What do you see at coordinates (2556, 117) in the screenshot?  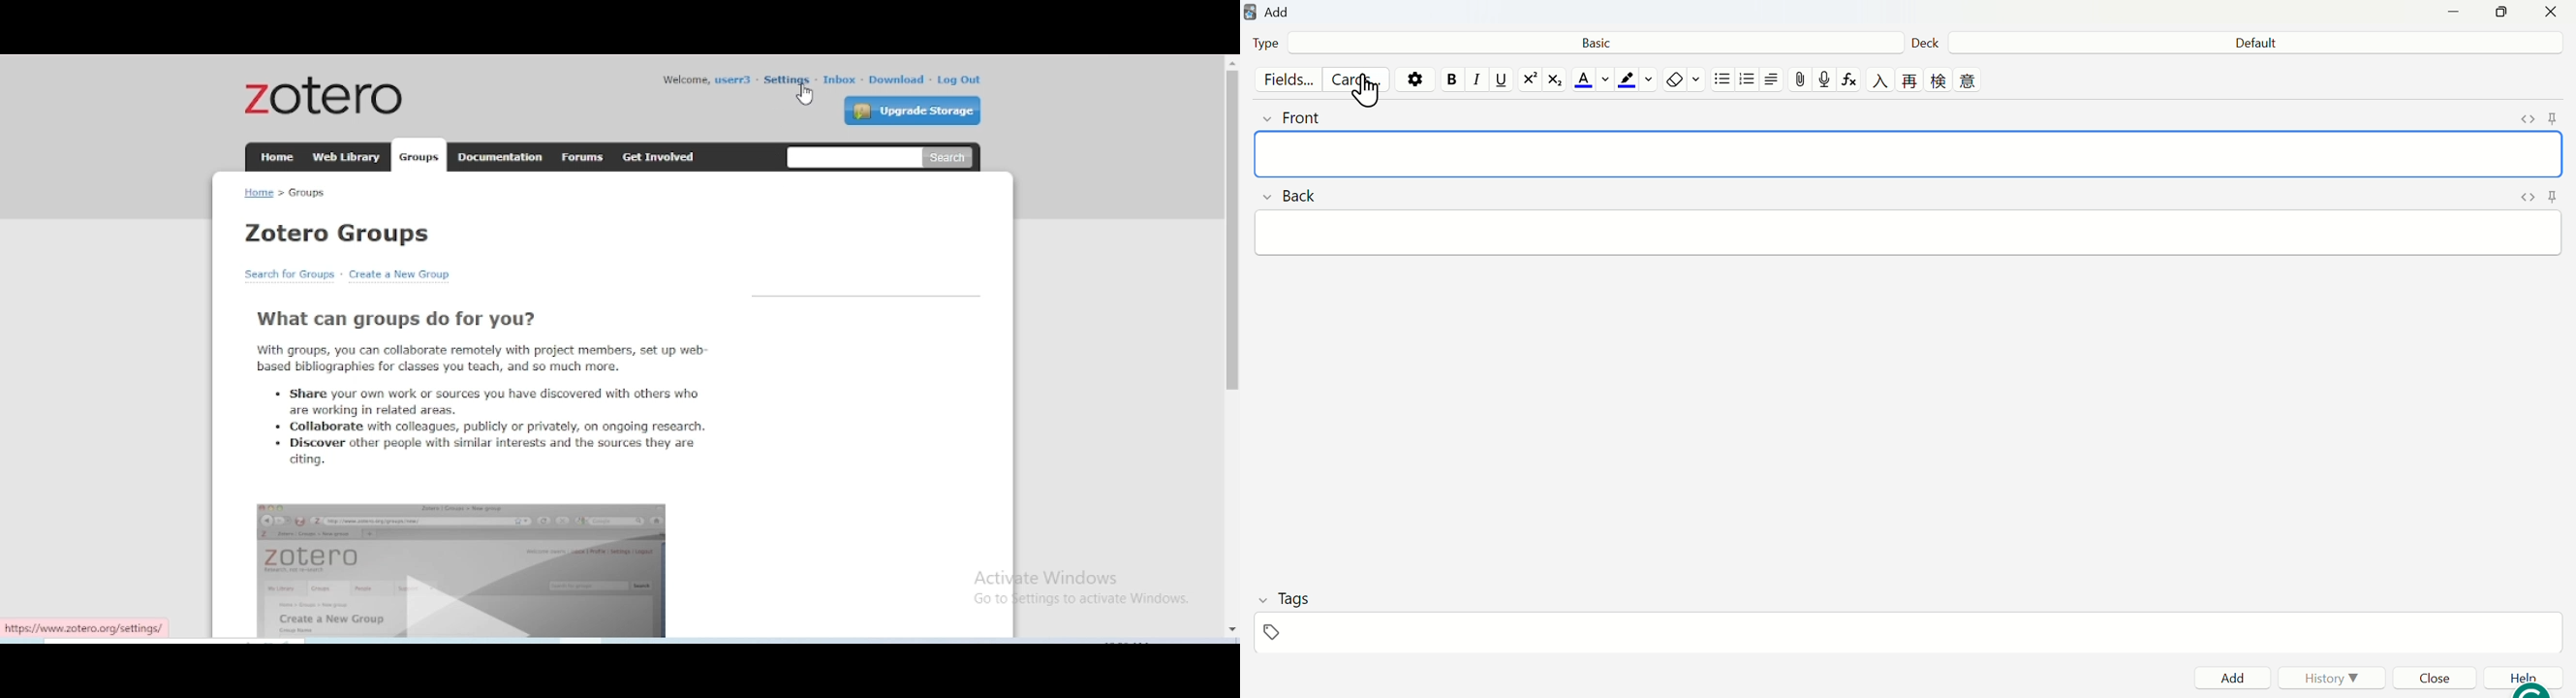 I see `Toggle sticky` at bounding box center [2556, 117].